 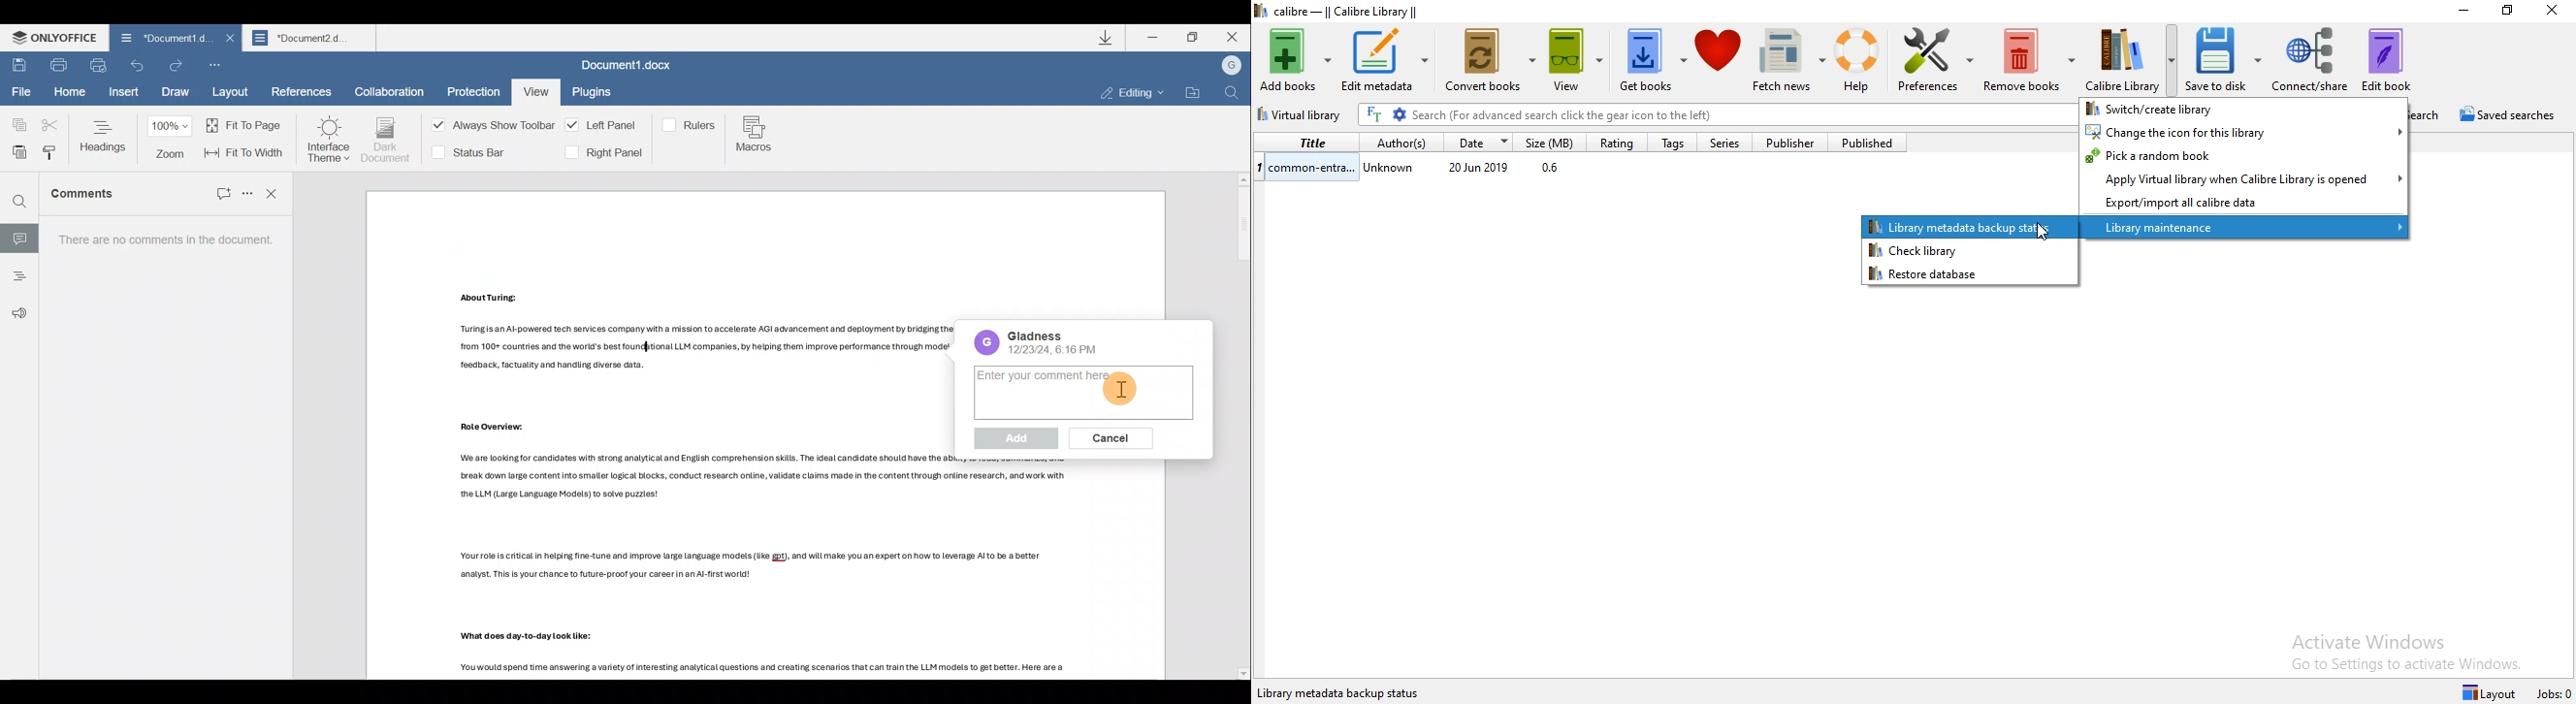 I want to click on Restore, so click(x=2507, y=11).